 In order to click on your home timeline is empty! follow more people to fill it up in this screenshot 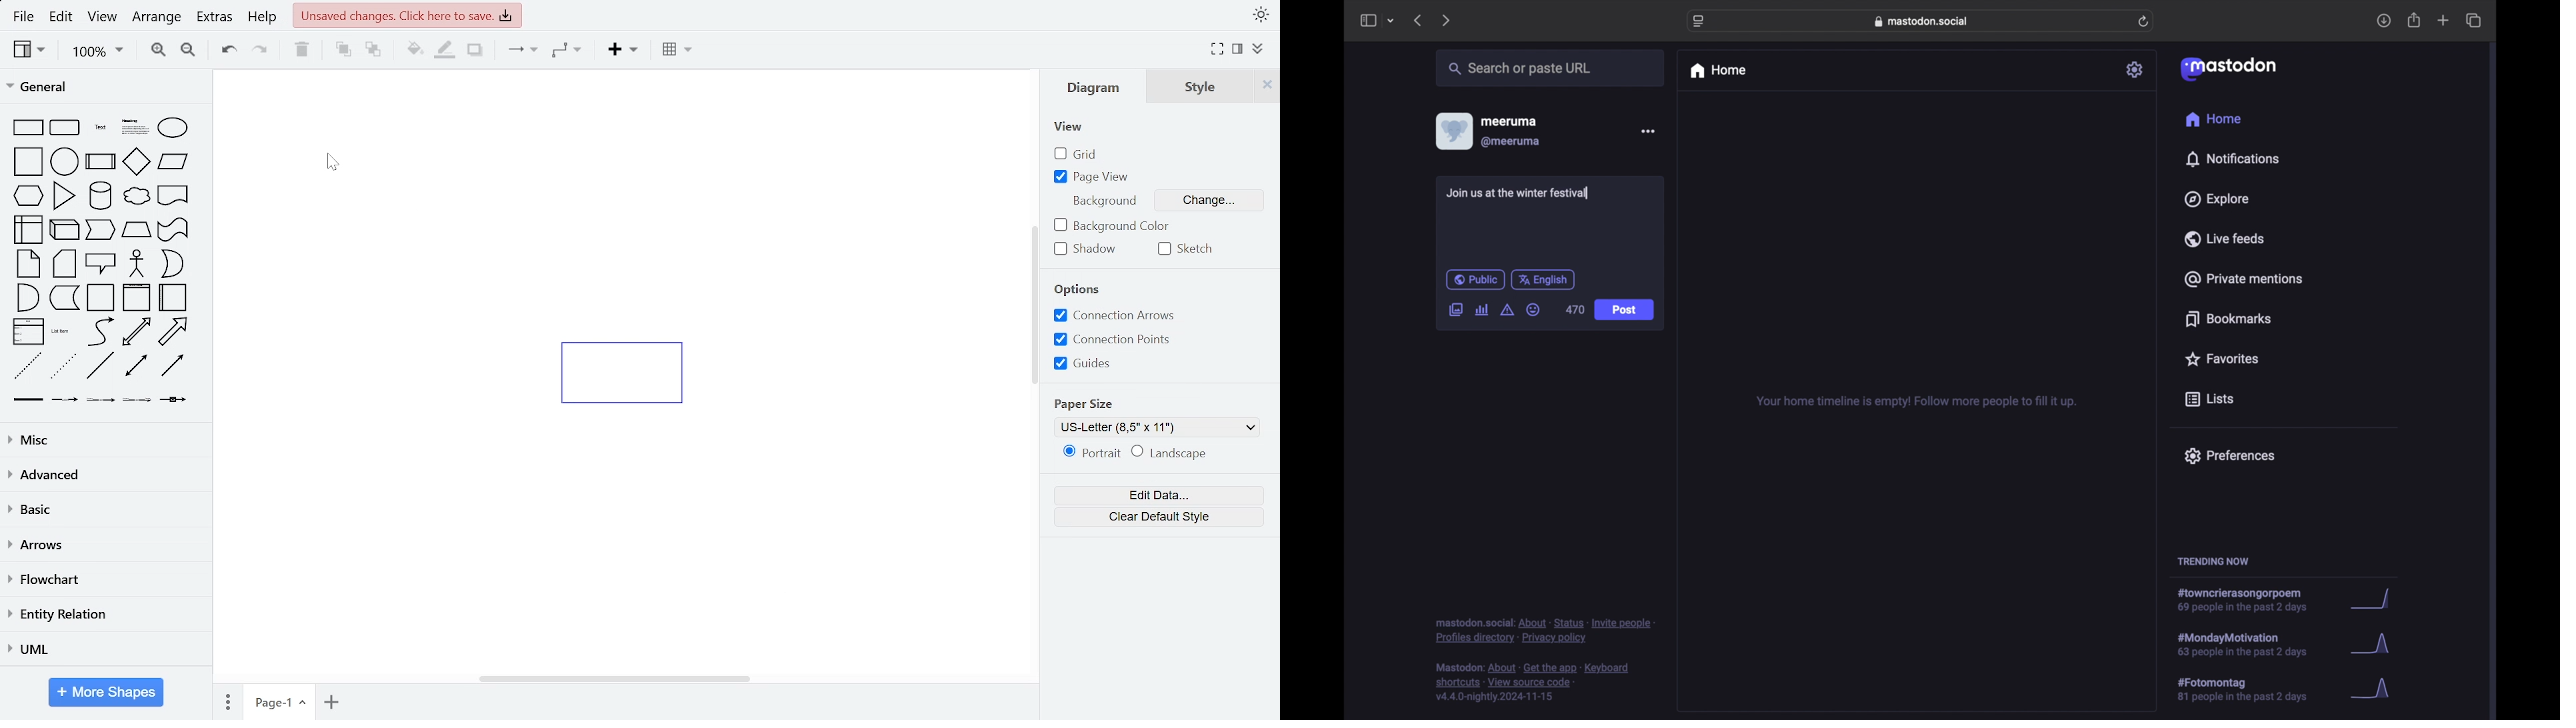, I will do `click(1916, 402)`.